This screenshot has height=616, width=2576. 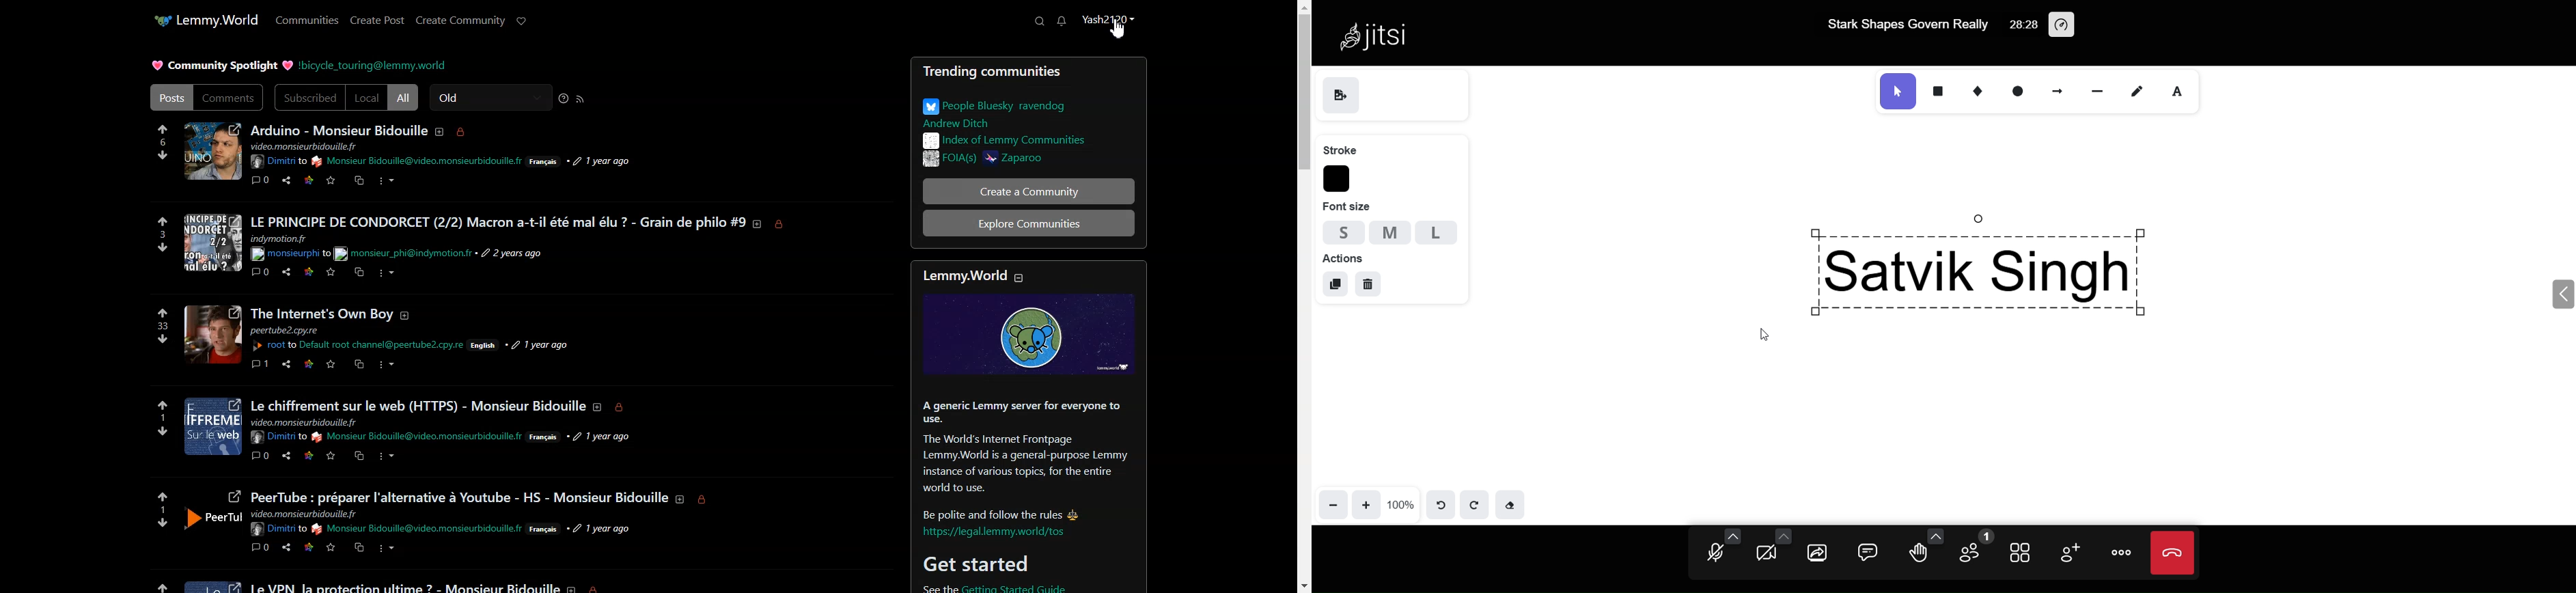 What do you see at coordinates (404, 585) in the screenshot?
I see `text` at bounding box center [404, 585].